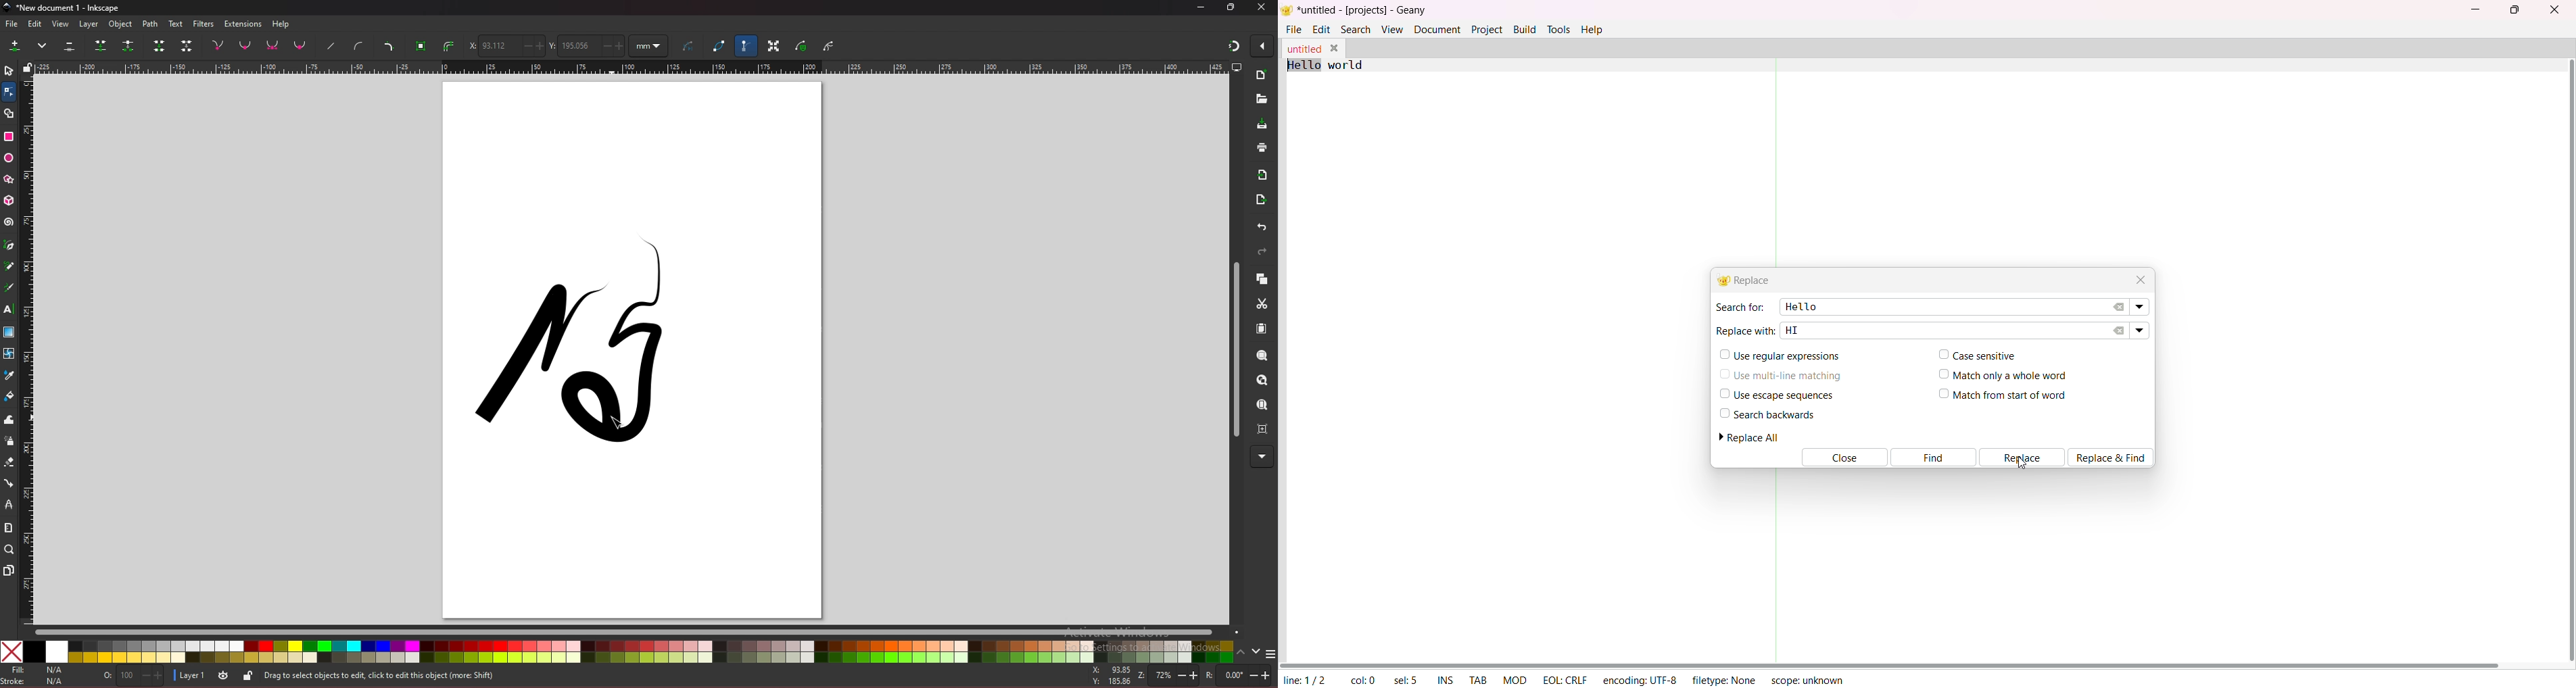 This screenshot has width=2576, height=700. What do you see at coordinates (1270, 652) in the screenshot?
I see `more colors` at bounding box center [1270, 652].